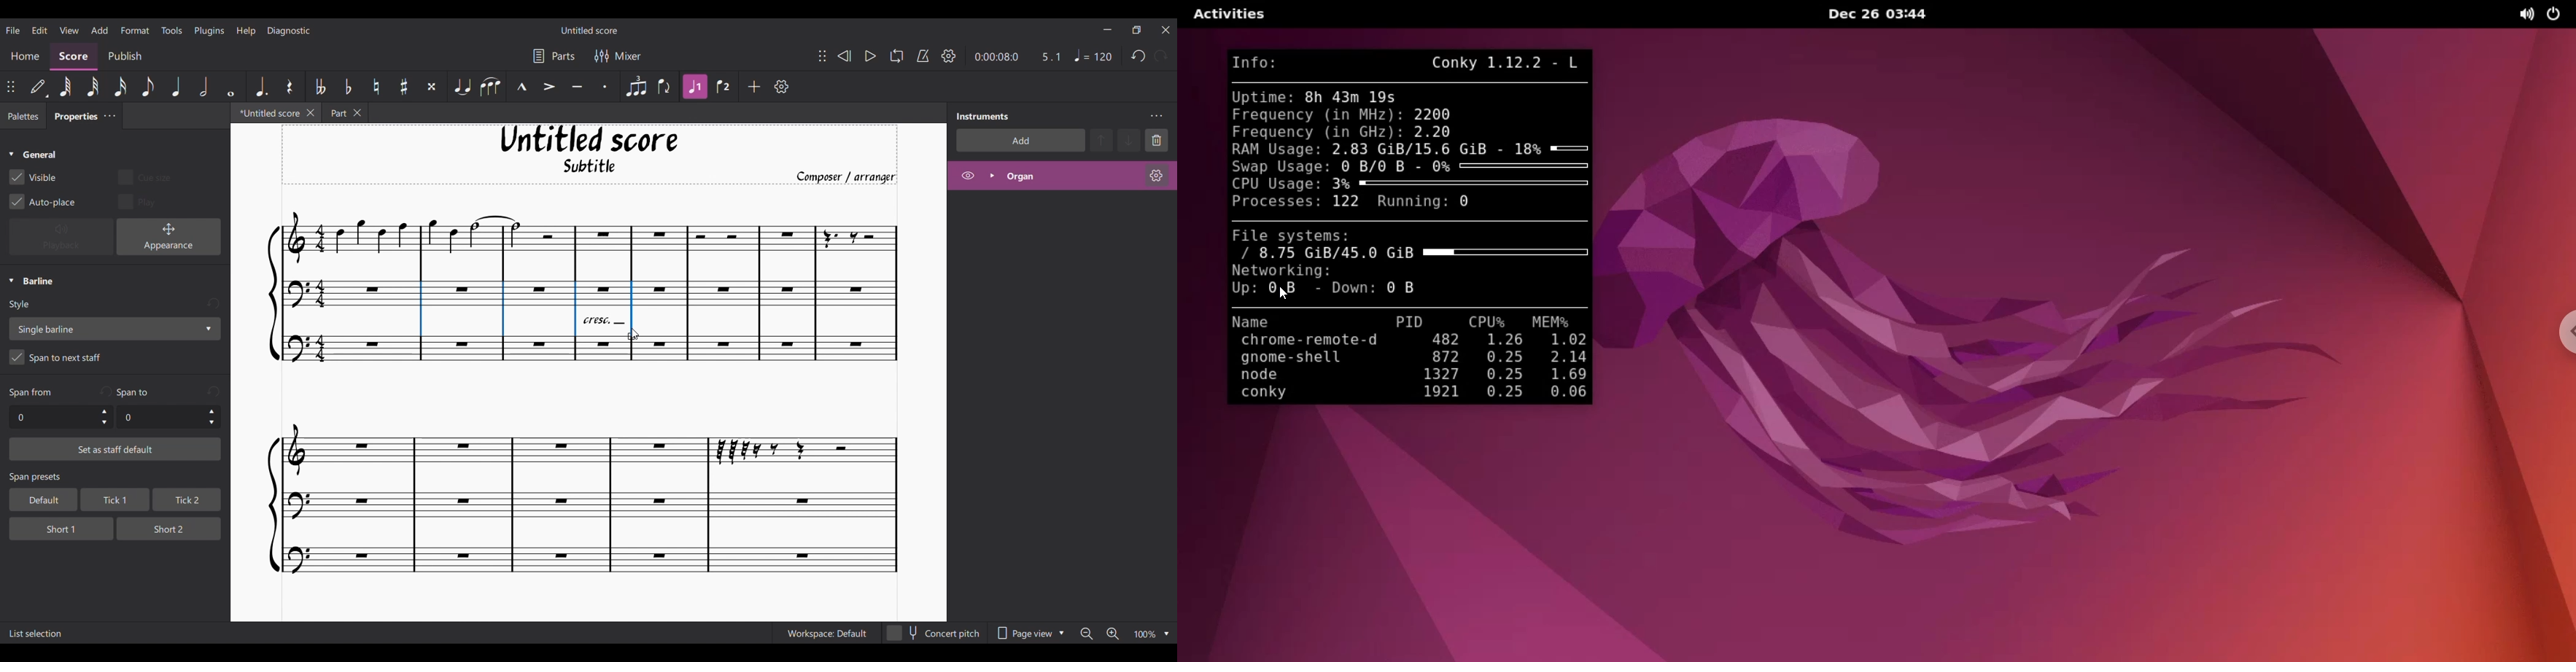 The height and width of the screenshot is (672, 2576). What do you see at coordinates (345, 114) in the screenshot?
I see `Earlier tab` at bounding box center [345, 114].